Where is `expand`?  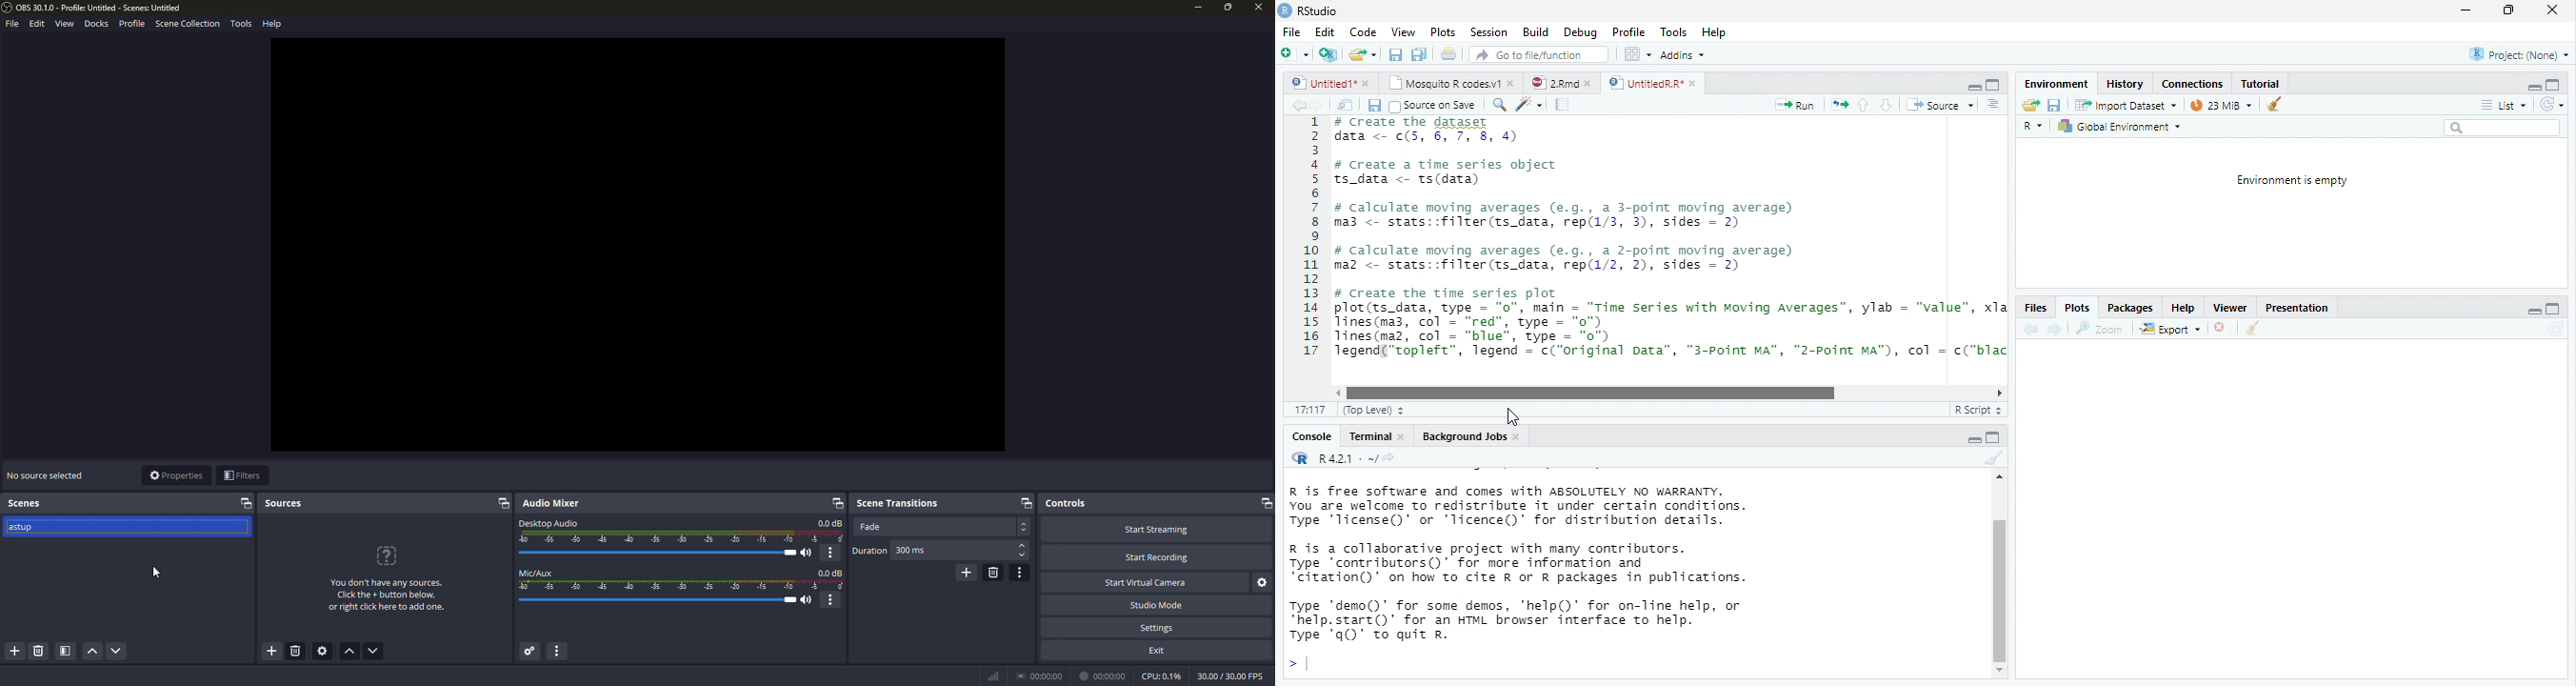 expand is located at coordinates (502, 505).